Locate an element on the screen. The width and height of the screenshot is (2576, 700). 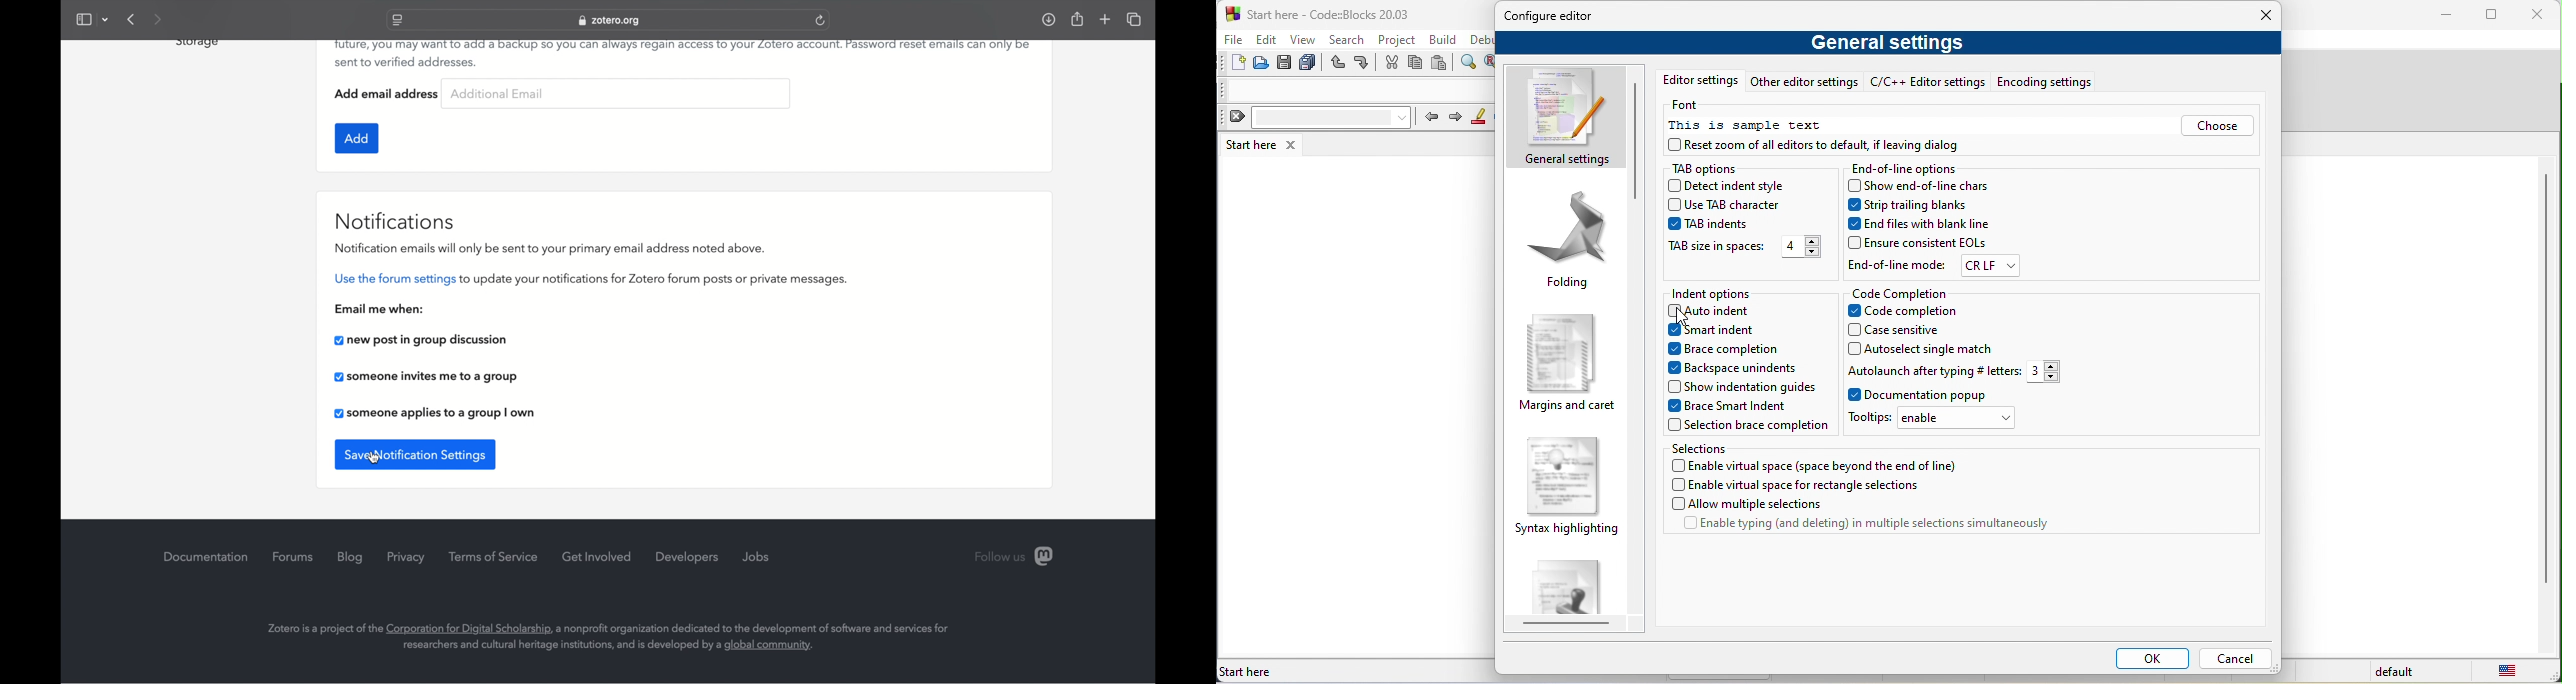
start here-code blocks-20 03 is located at coordinates (1347, 14).